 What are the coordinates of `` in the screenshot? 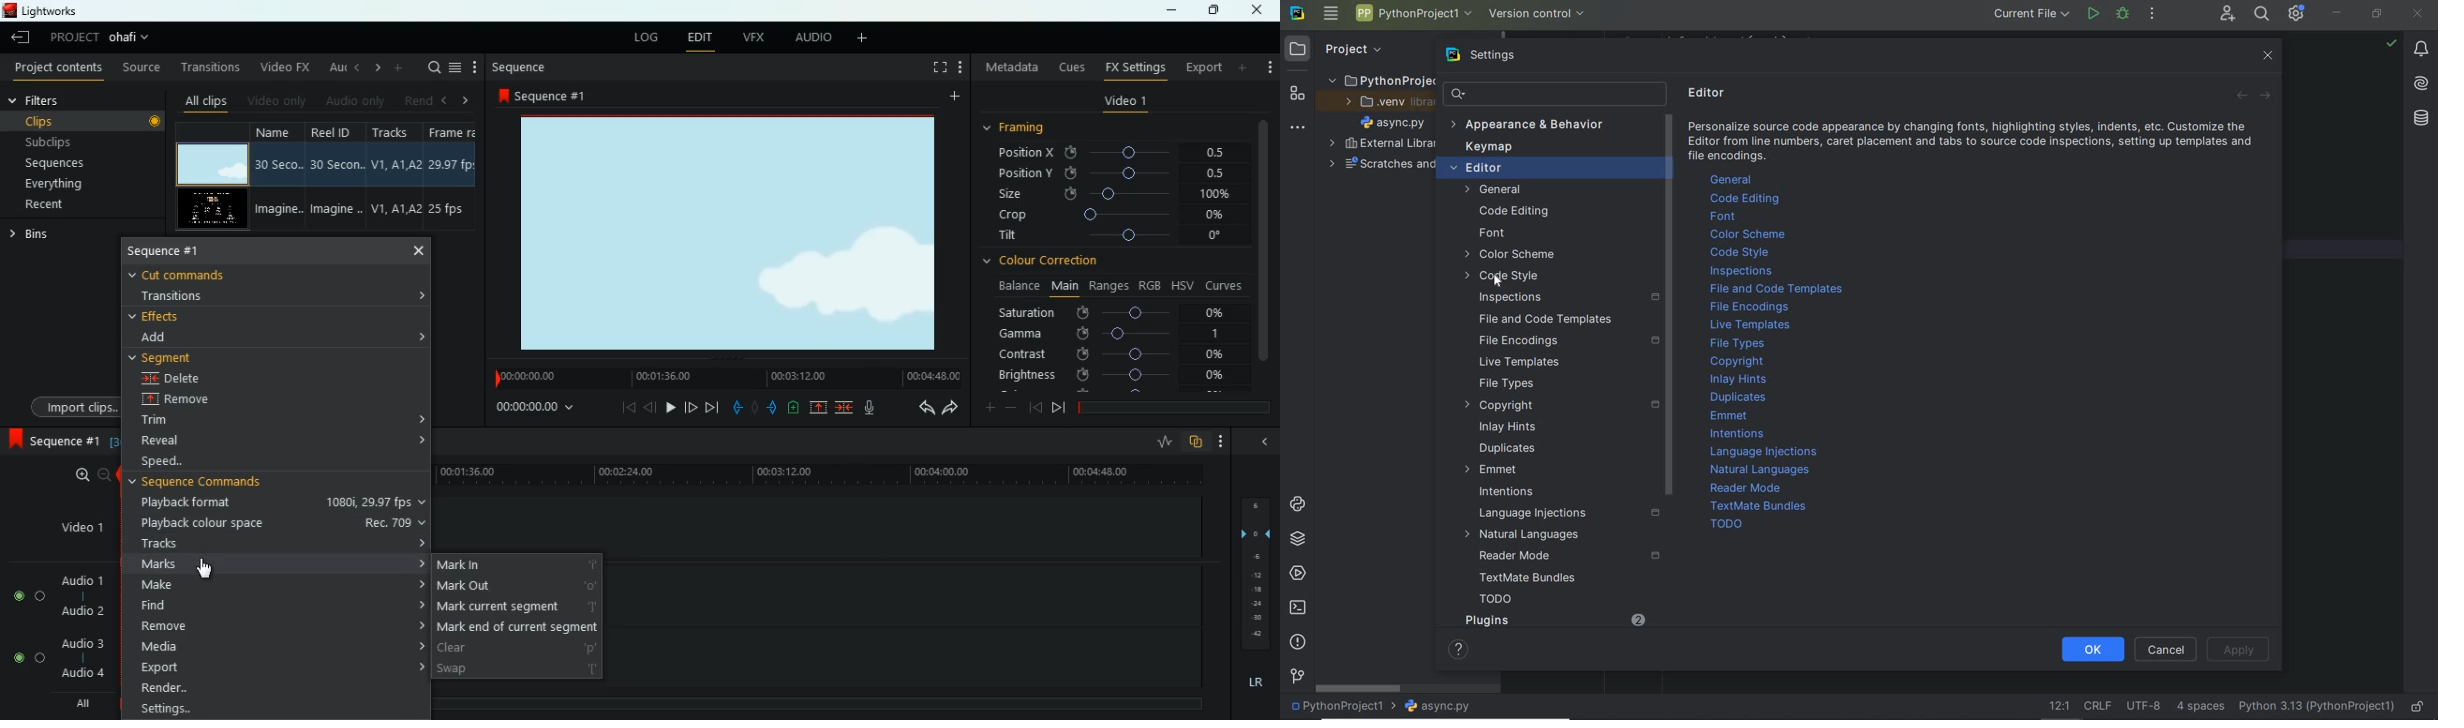 It's located at (155, 123).